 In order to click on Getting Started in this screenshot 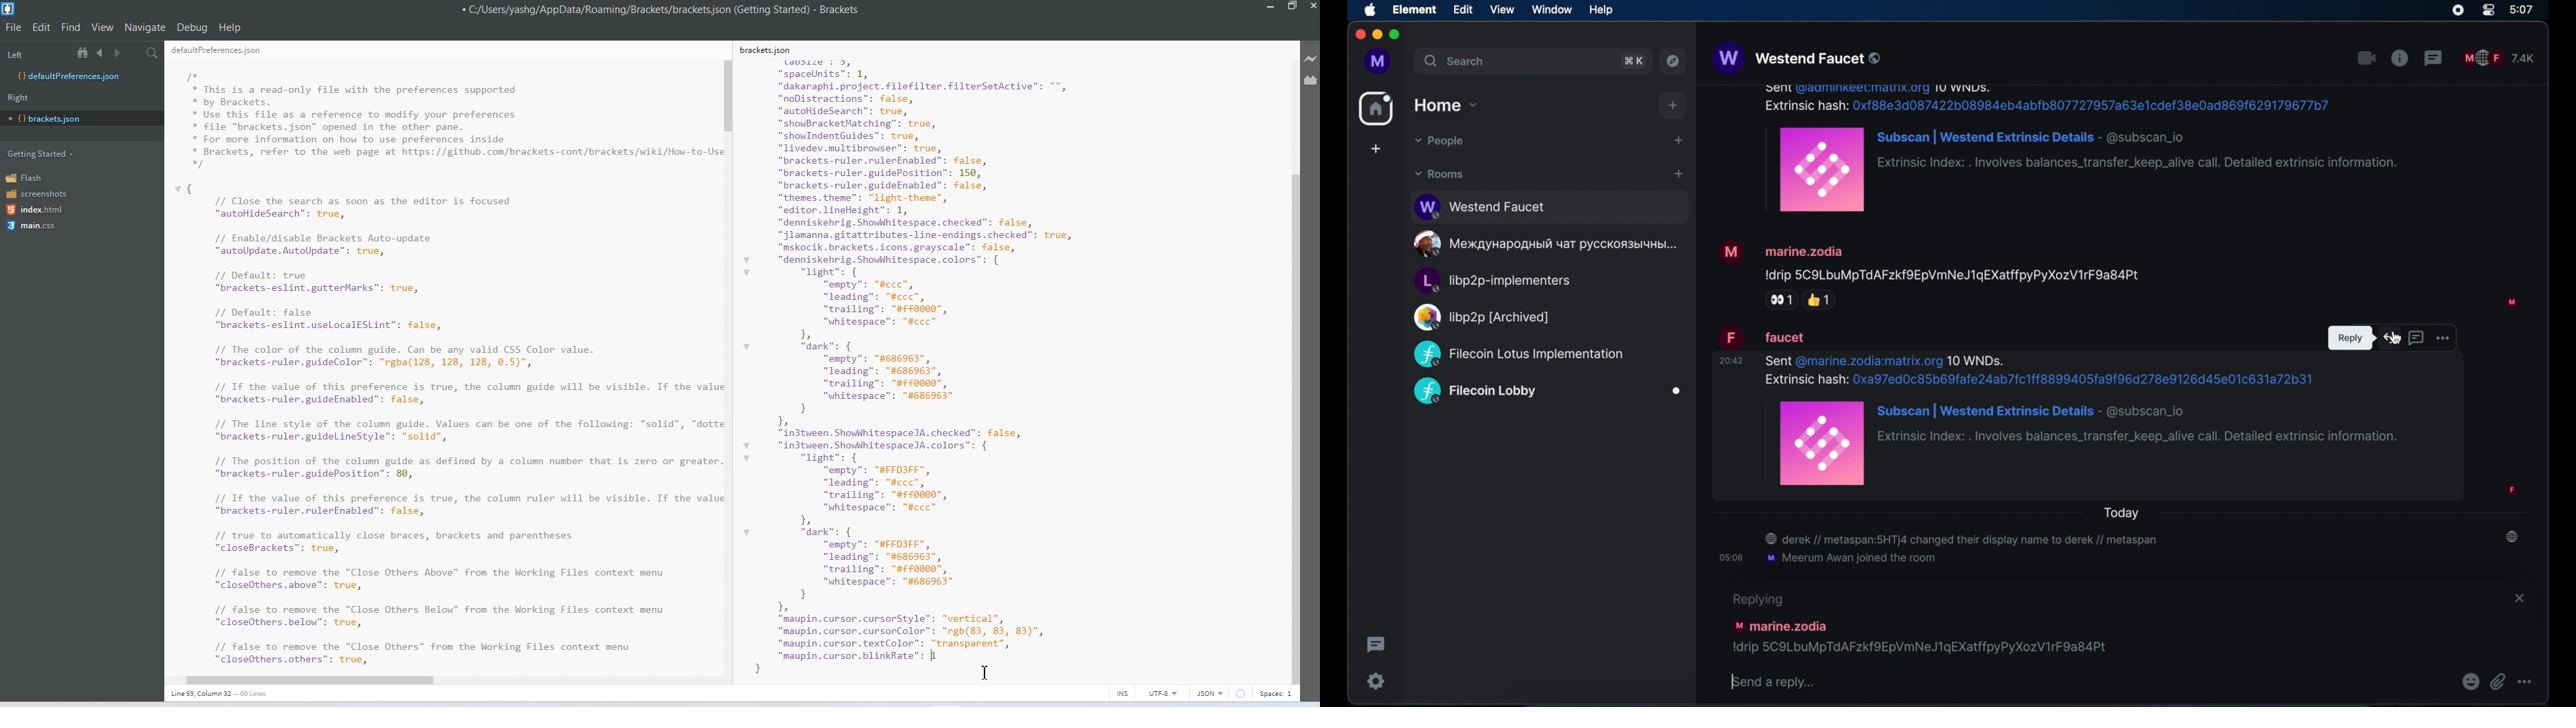, I will do `click(42, 153)`.